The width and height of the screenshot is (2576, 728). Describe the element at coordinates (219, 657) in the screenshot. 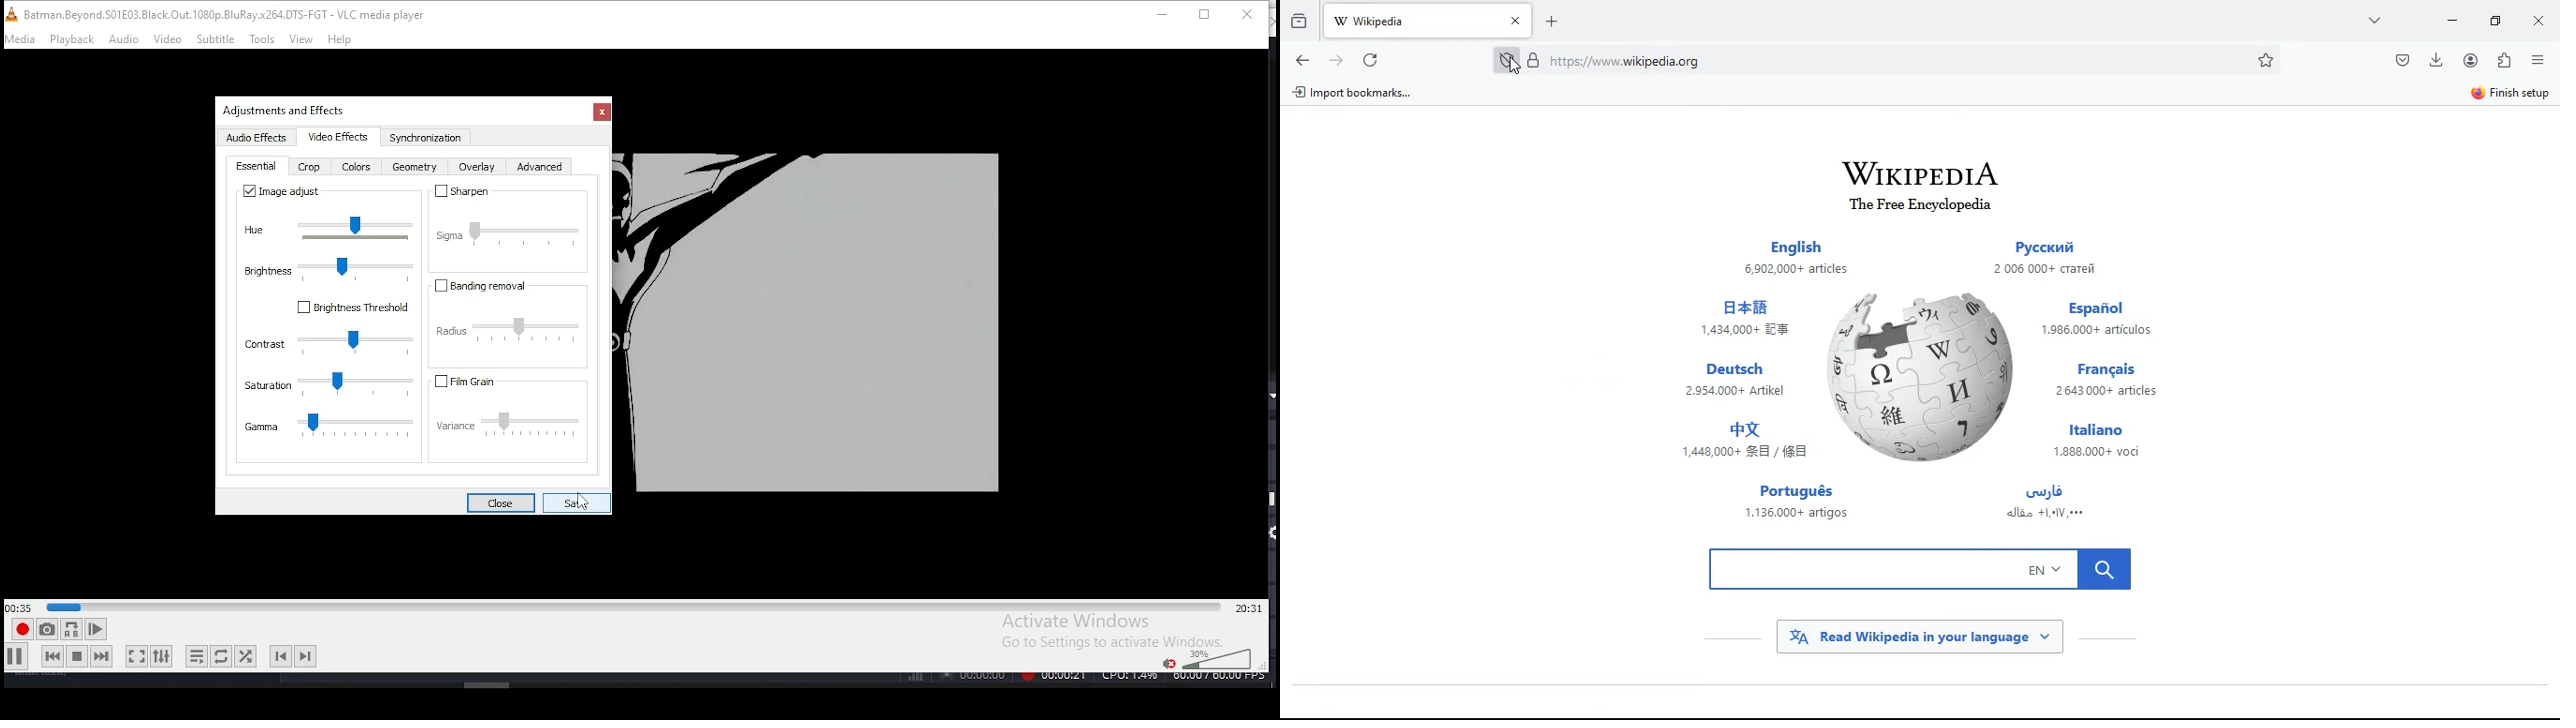

I see `click to toggle between, loop all, loop one, and no loop` at that location.